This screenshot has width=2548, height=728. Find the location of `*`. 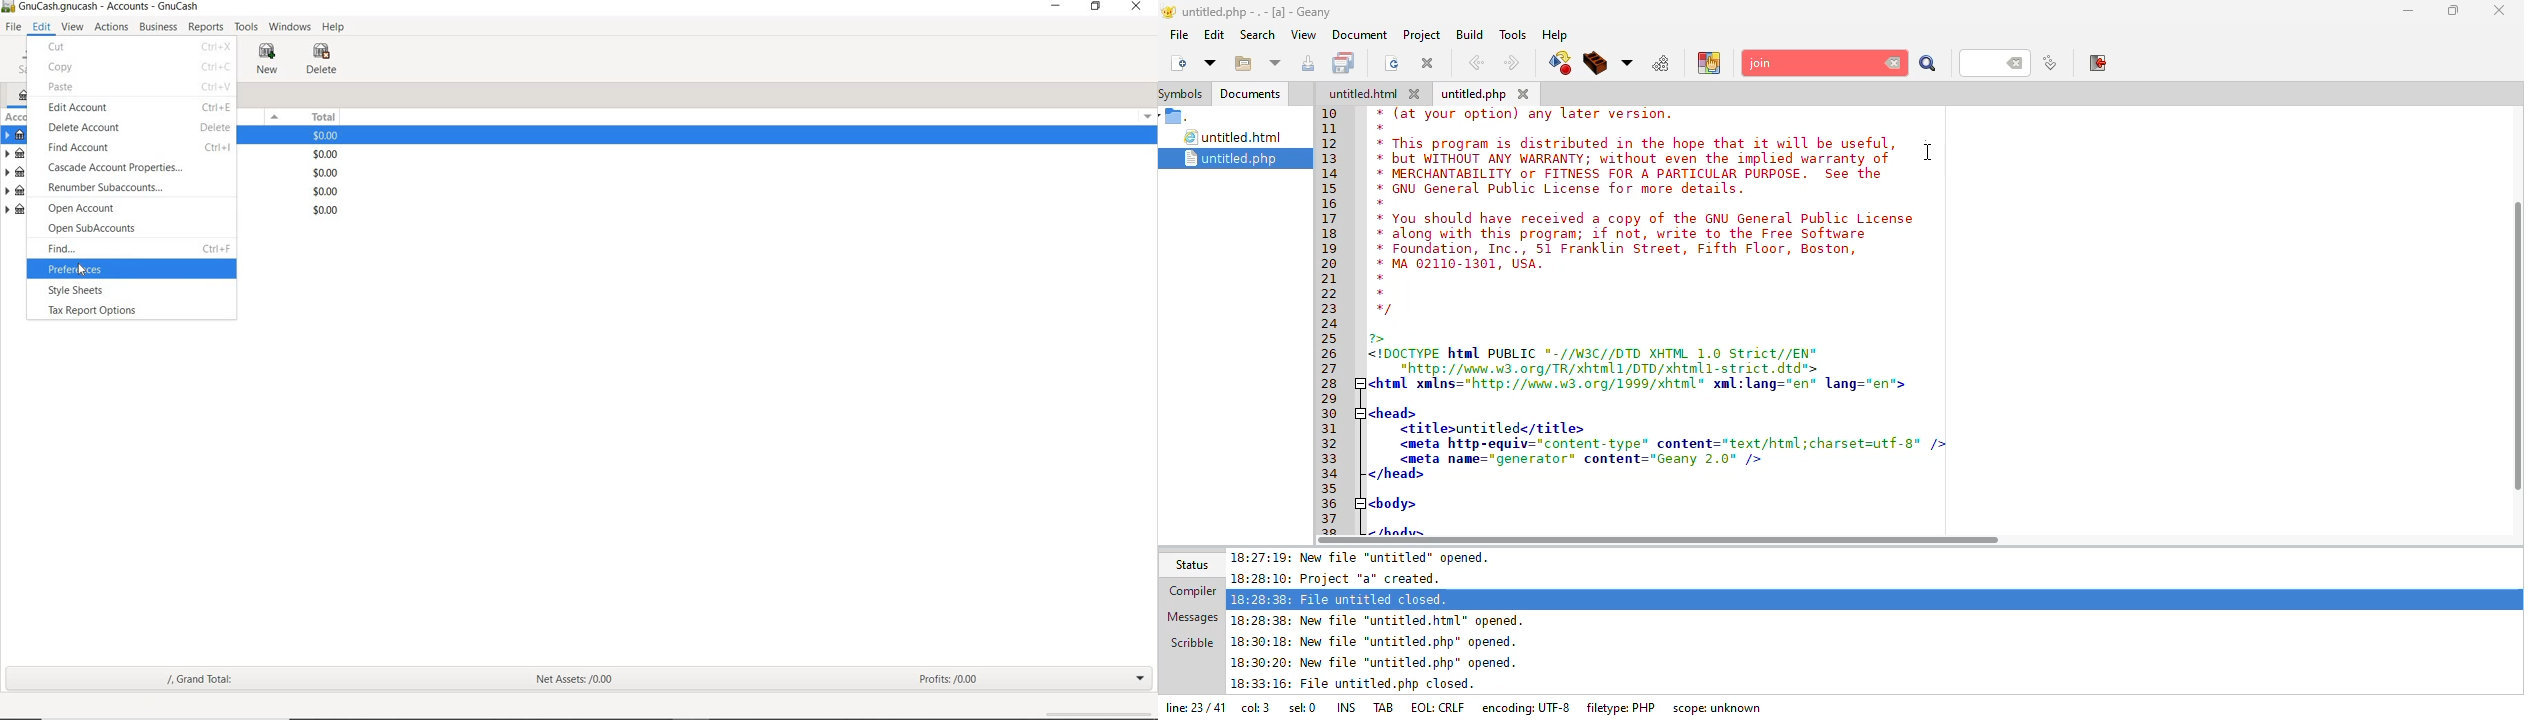

* is located at coordinates (1381, 292).